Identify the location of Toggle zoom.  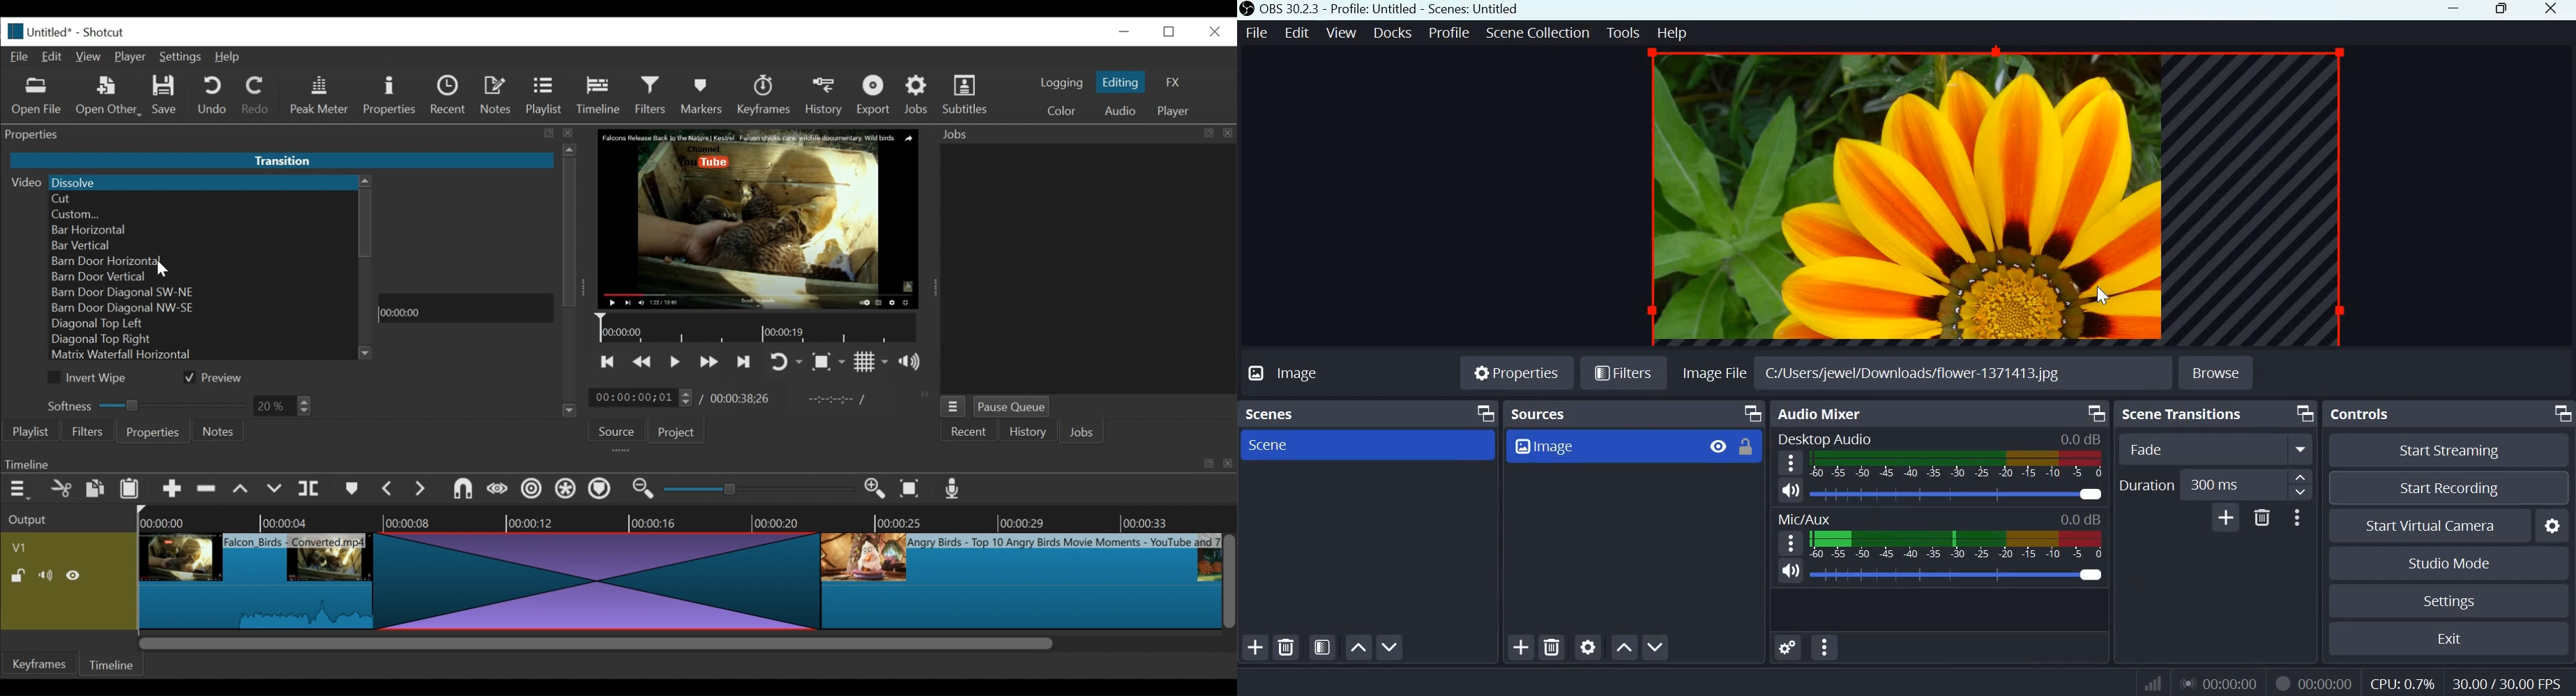
(828, 363).